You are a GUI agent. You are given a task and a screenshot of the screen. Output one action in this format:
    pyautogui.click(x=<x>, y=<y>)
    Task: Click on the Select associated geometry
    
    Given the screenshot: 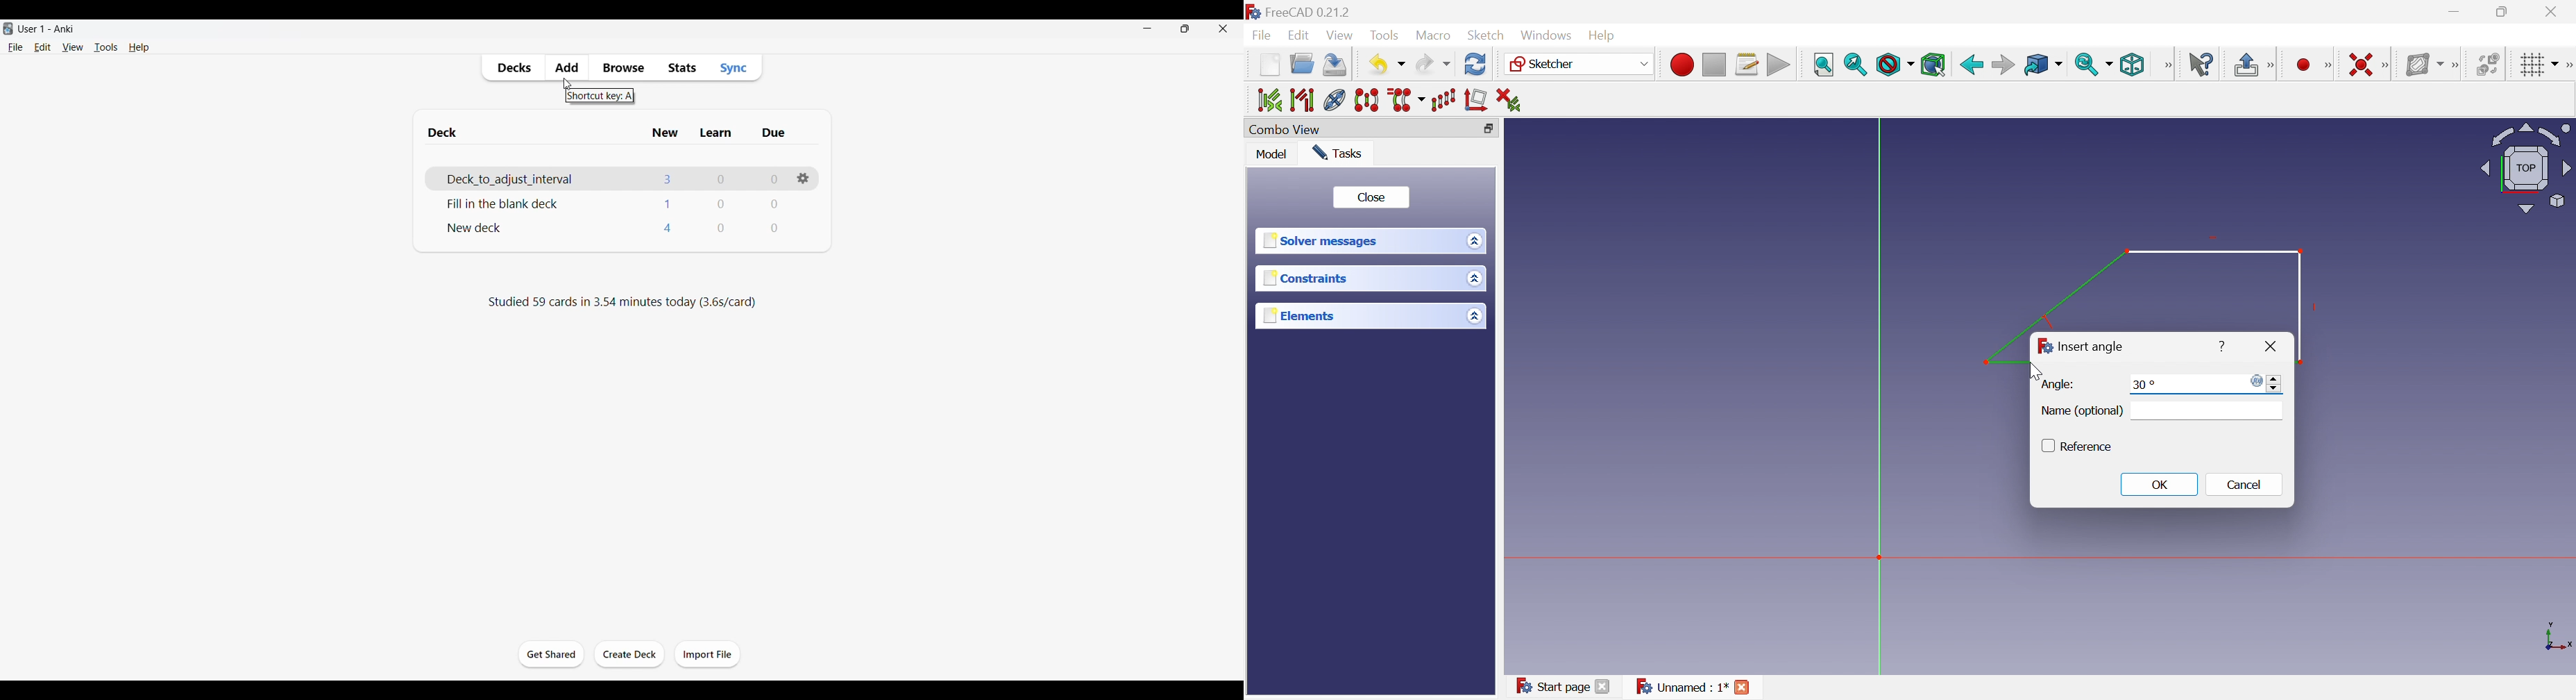 What is the action you would take?
    pyautogui.click(x=1301, y=99)
    